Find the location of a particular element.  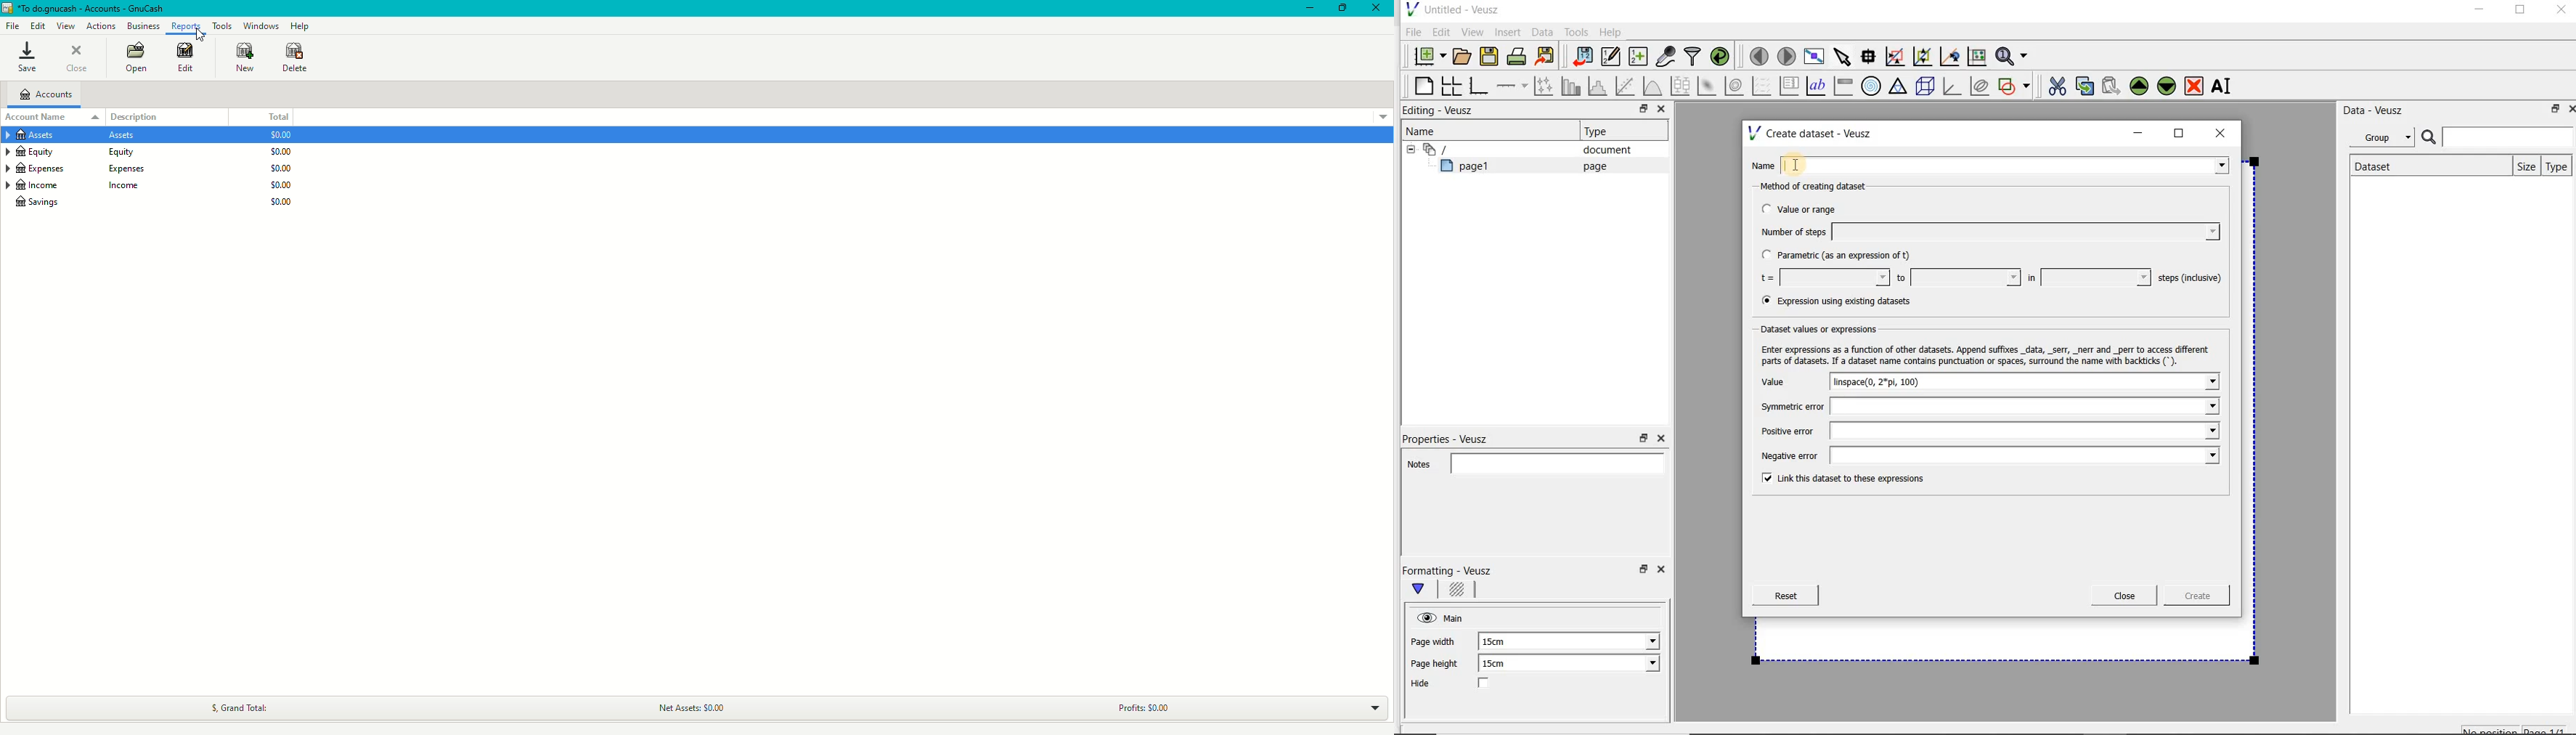

Reset is located at coordinates (1785, 596).